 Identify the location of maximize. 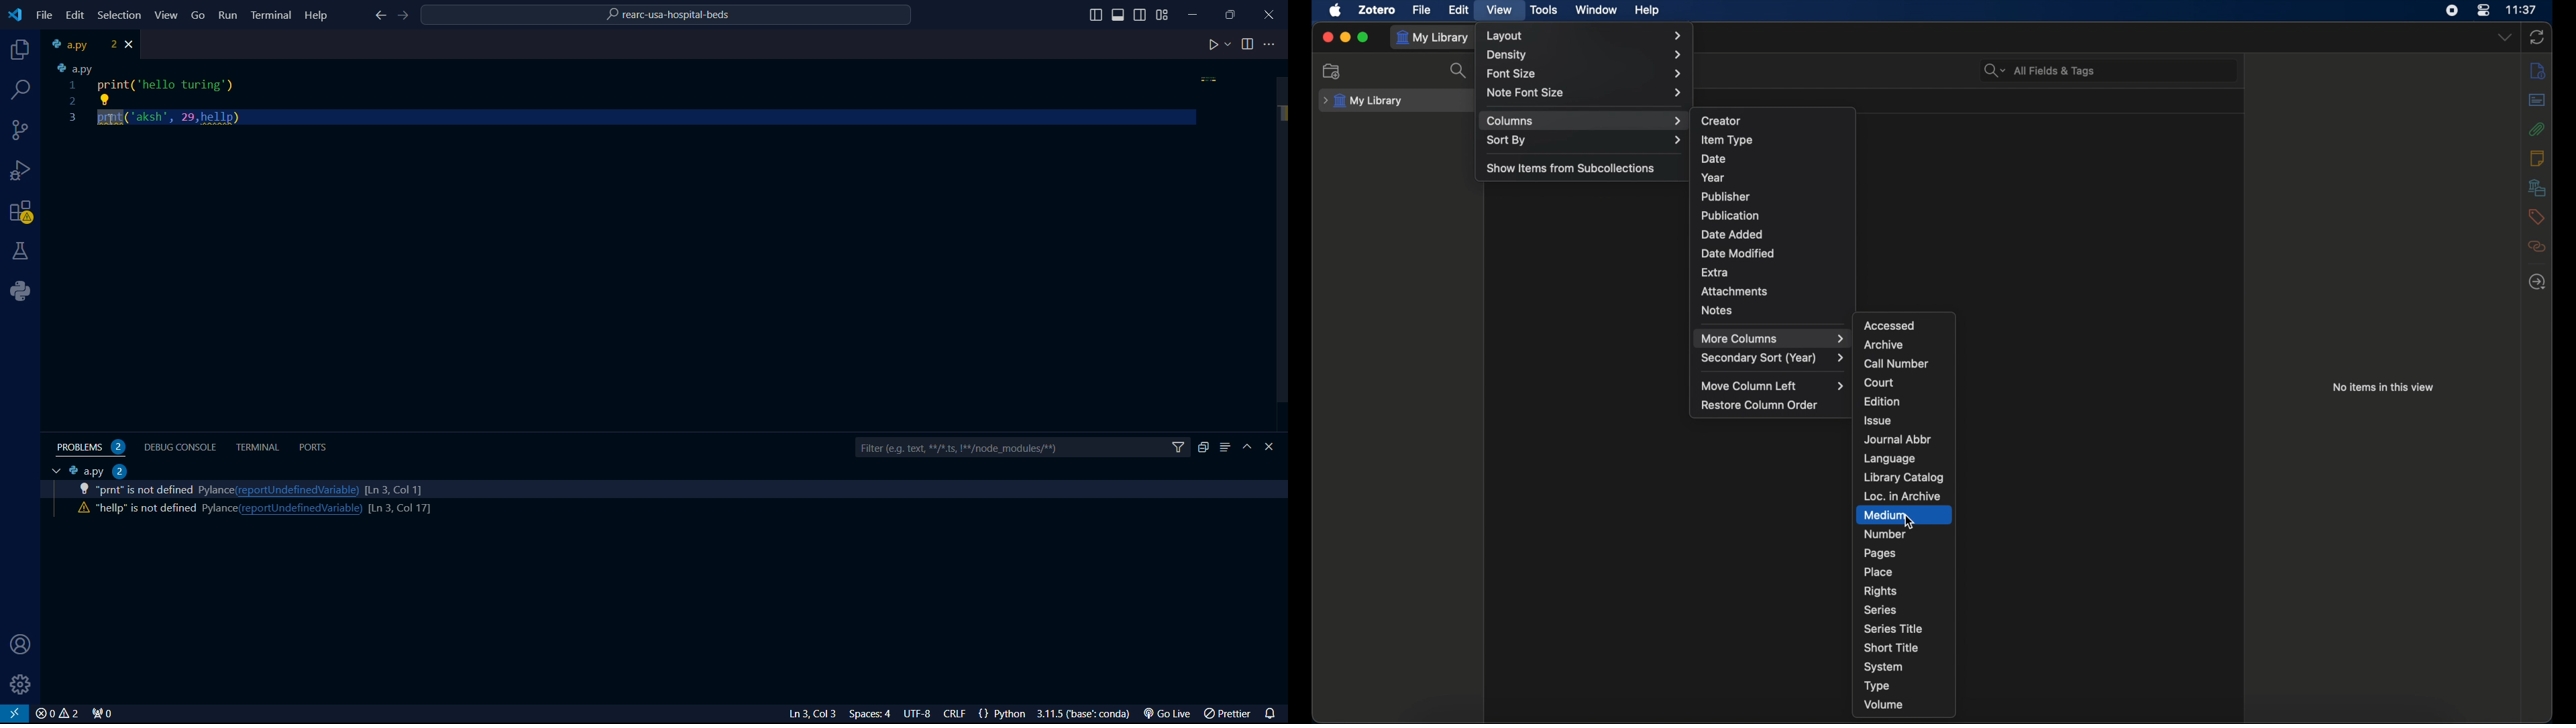
(1364, 38).